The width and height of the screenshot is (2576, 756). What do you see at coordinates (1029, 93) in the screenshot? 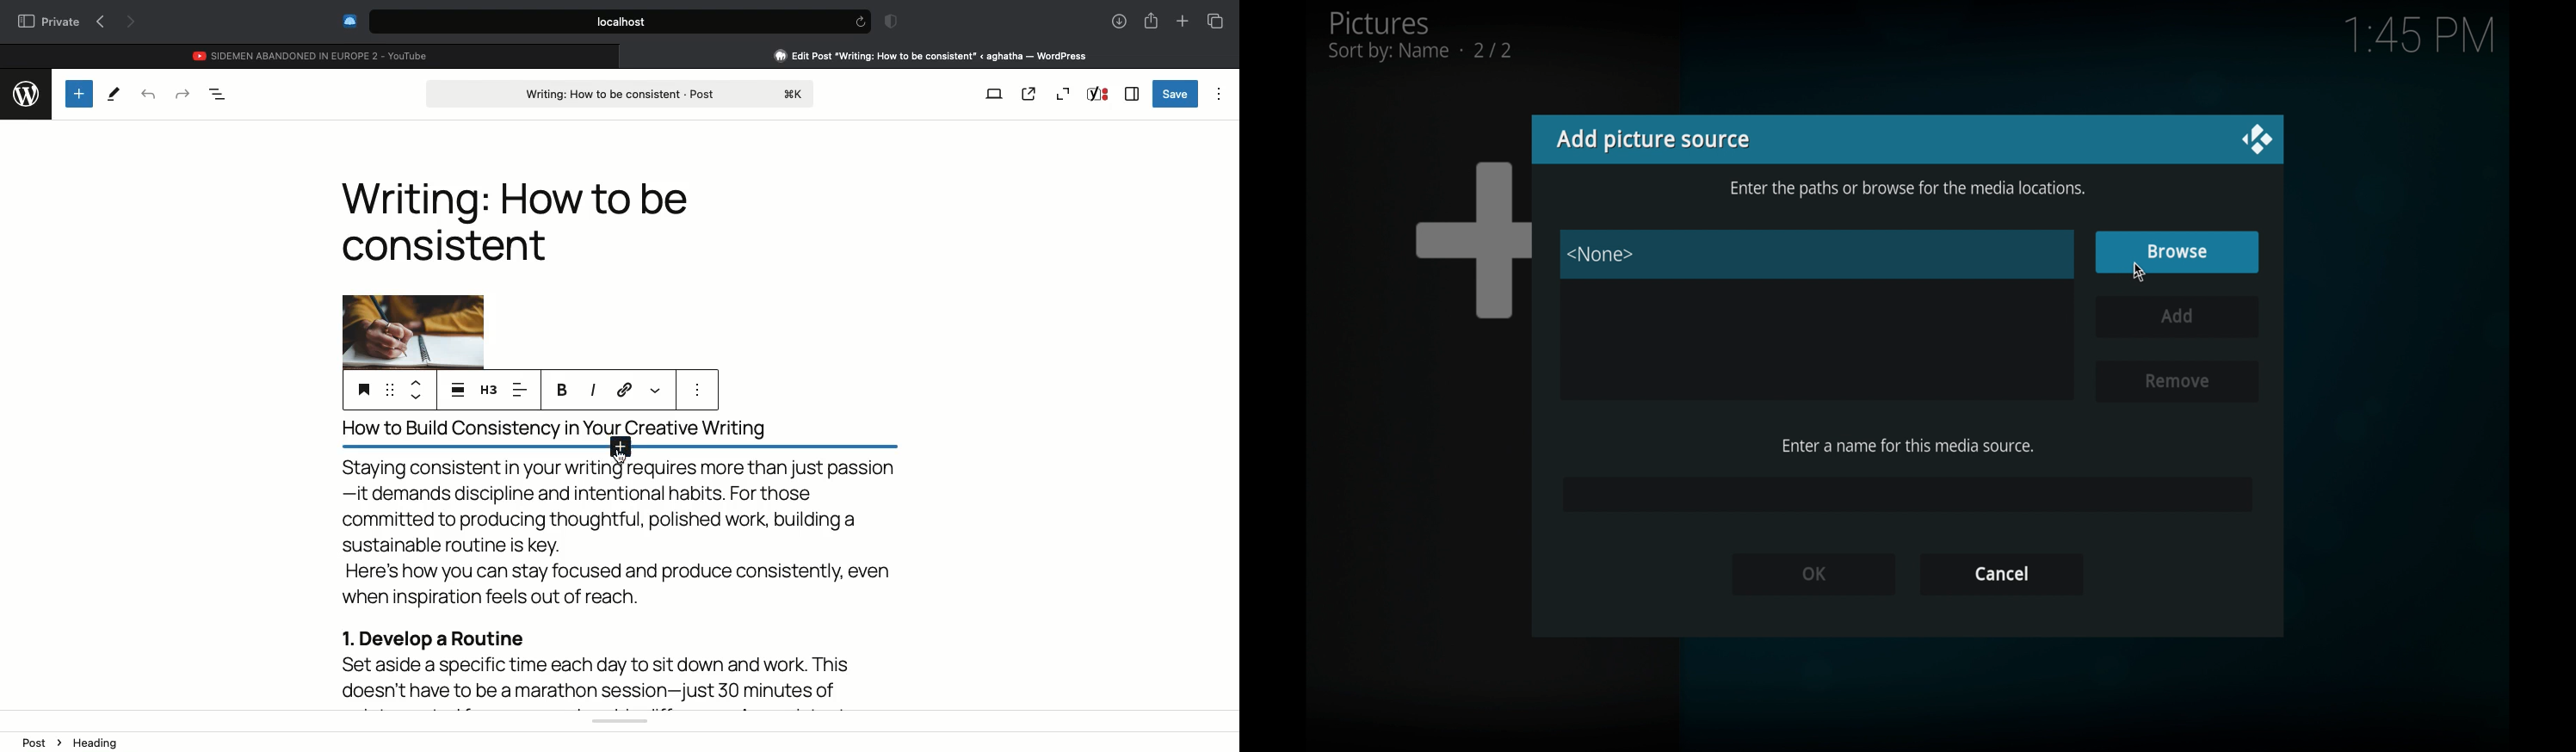
I see `View post` at bounding box center [1029, 93].